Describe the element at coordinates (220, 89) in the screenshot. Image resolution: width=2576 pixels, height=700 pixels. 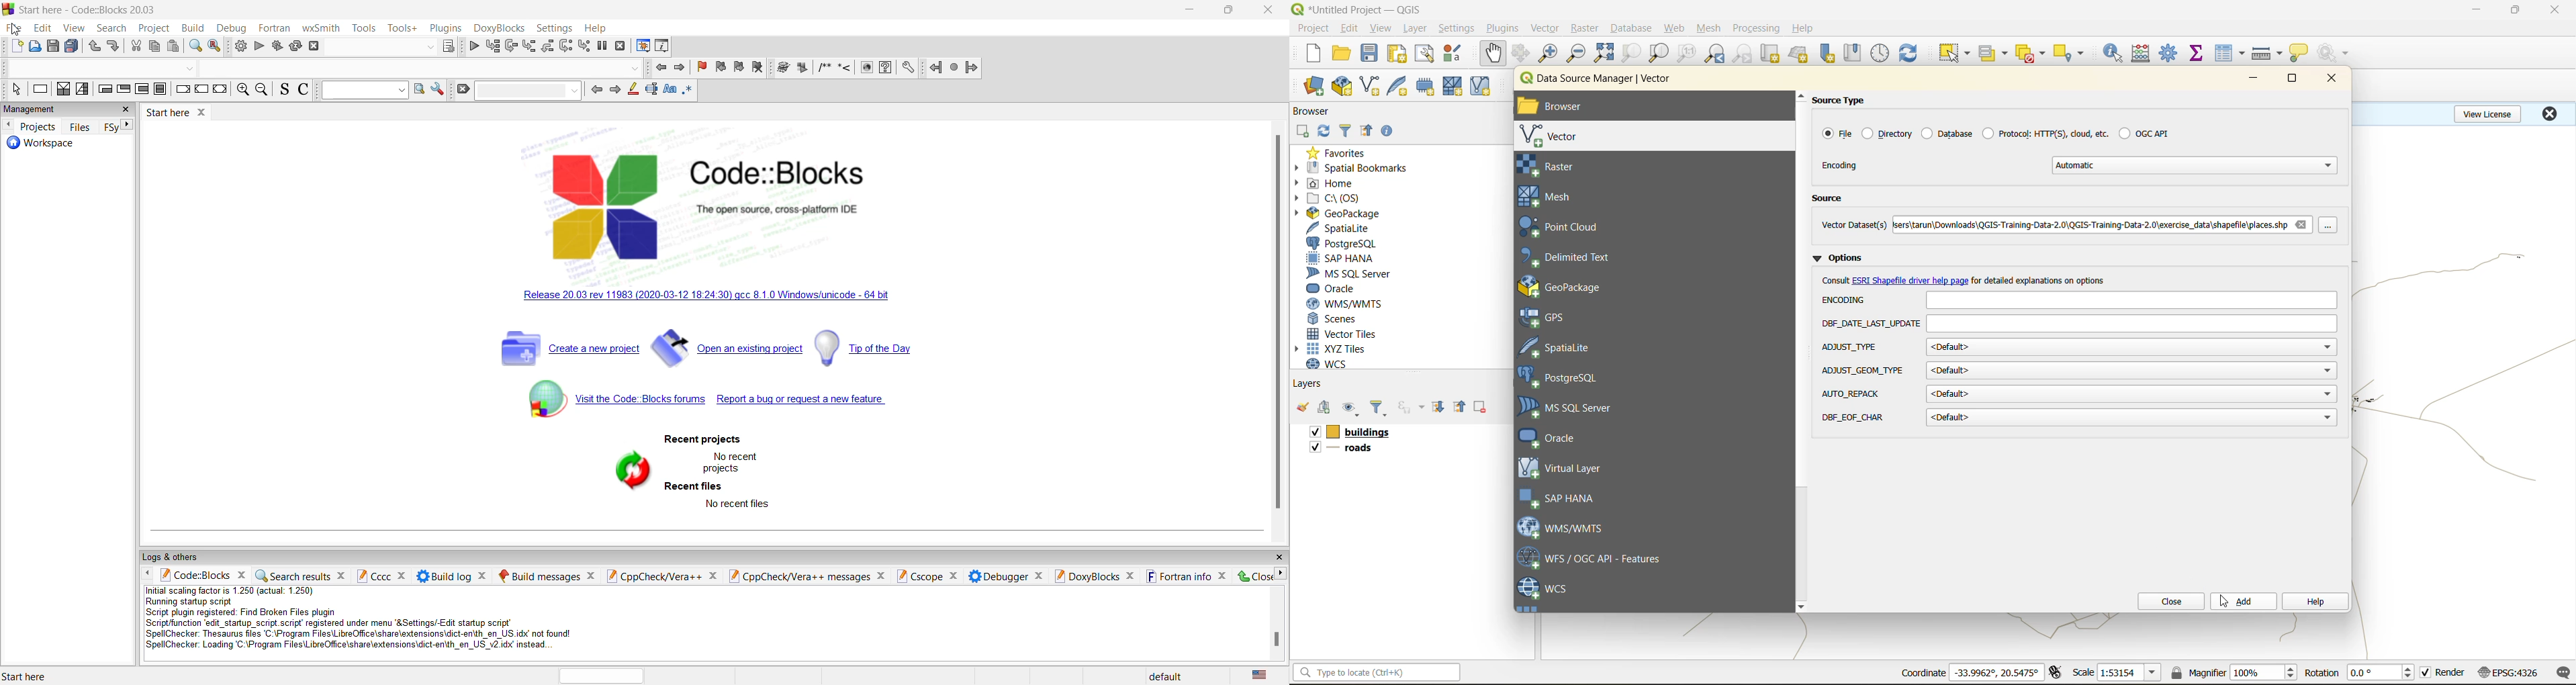
I see `return instruction` at that location.